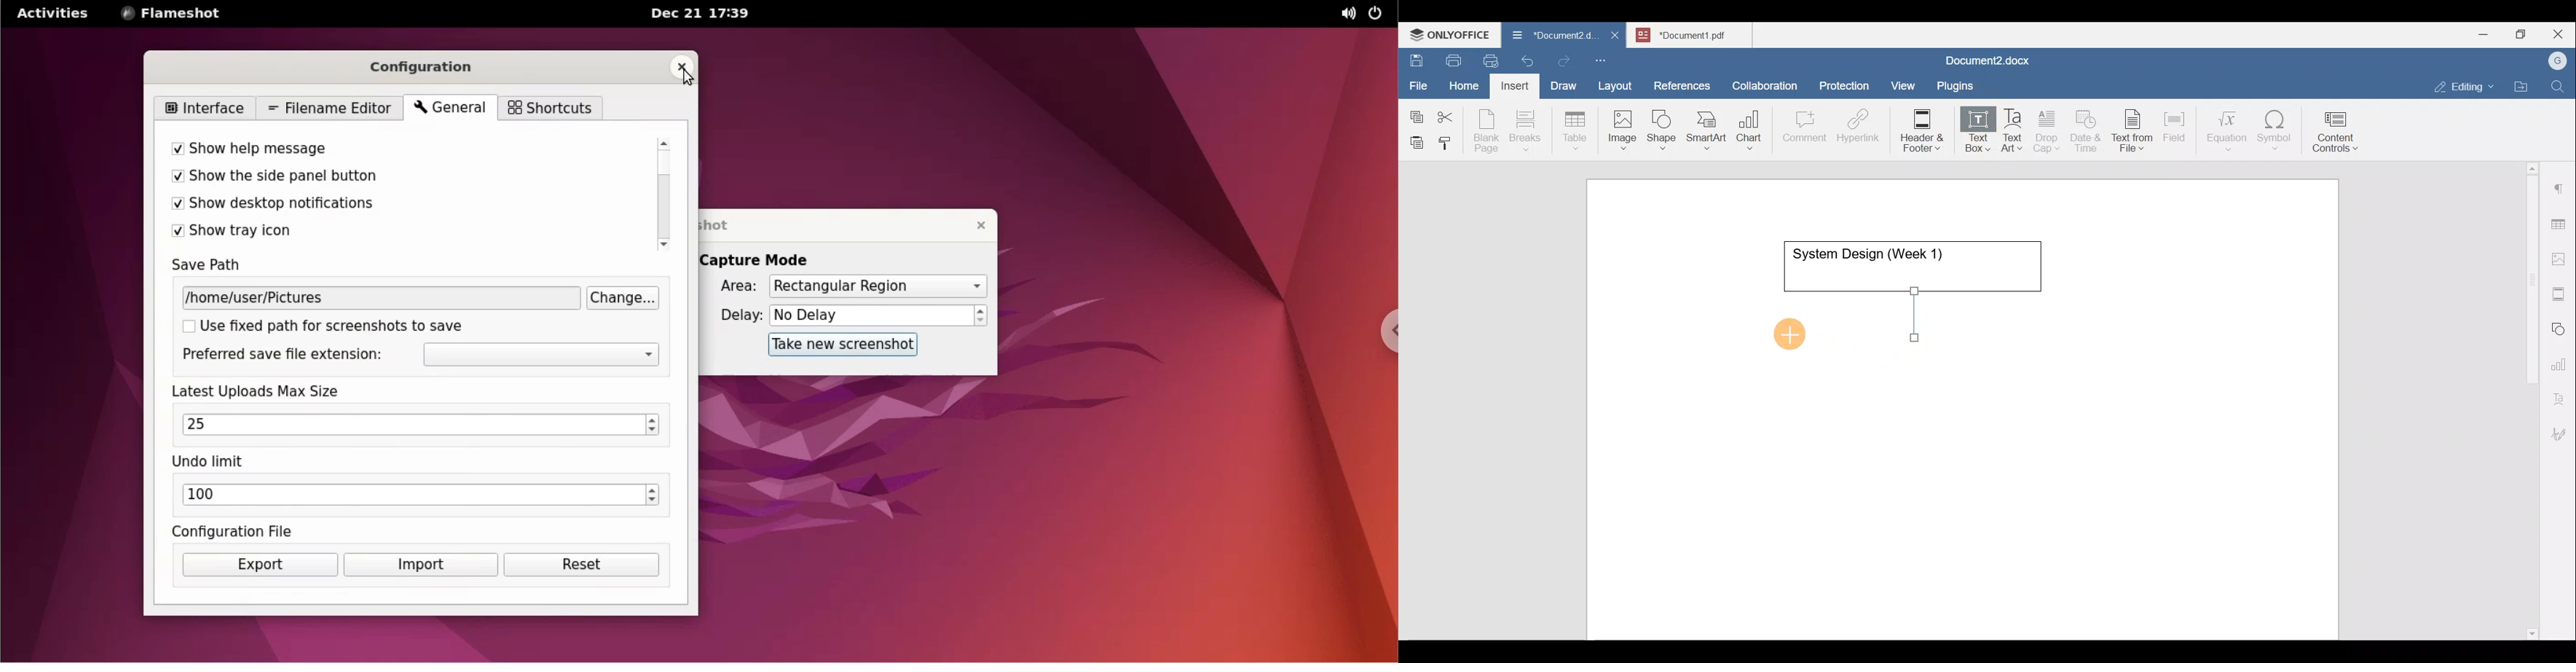 The height and width of the screenshot is (672, 2576). Describe the element at coordinates (1414, 139) in the screenshot. I see `Paste` at that location.